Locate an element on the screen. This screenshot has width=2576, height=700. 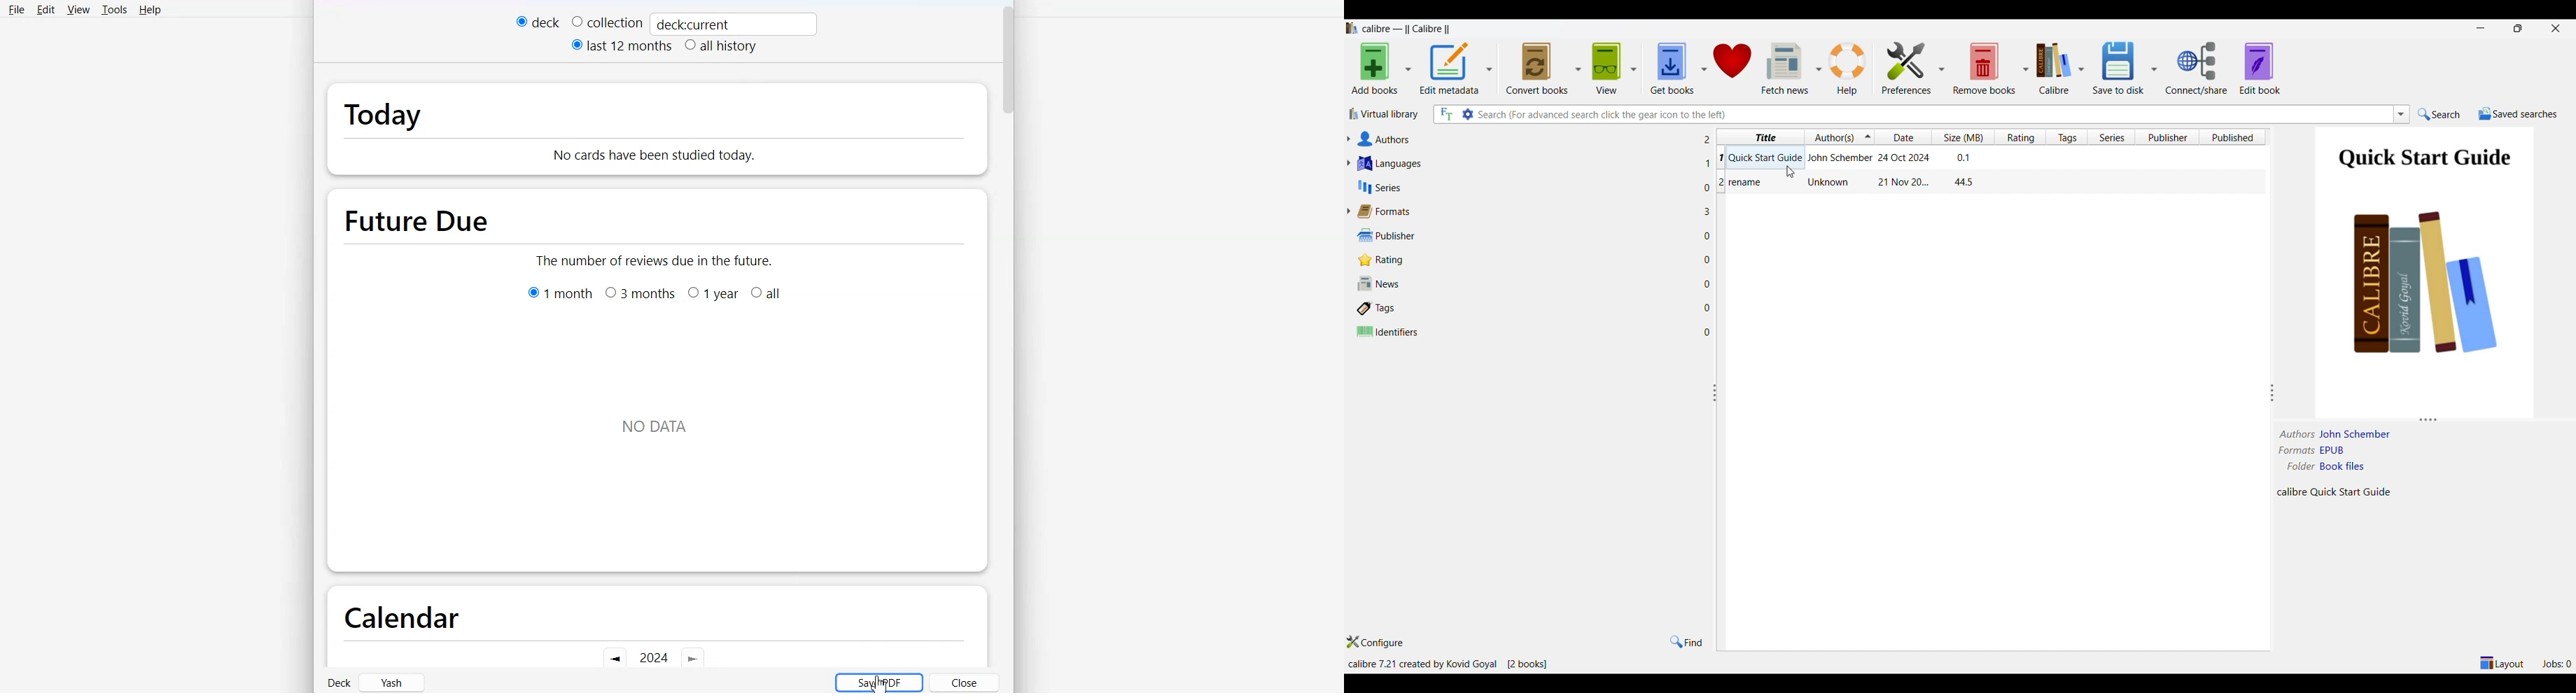
Type in search is located at coordinates (1932, 114).